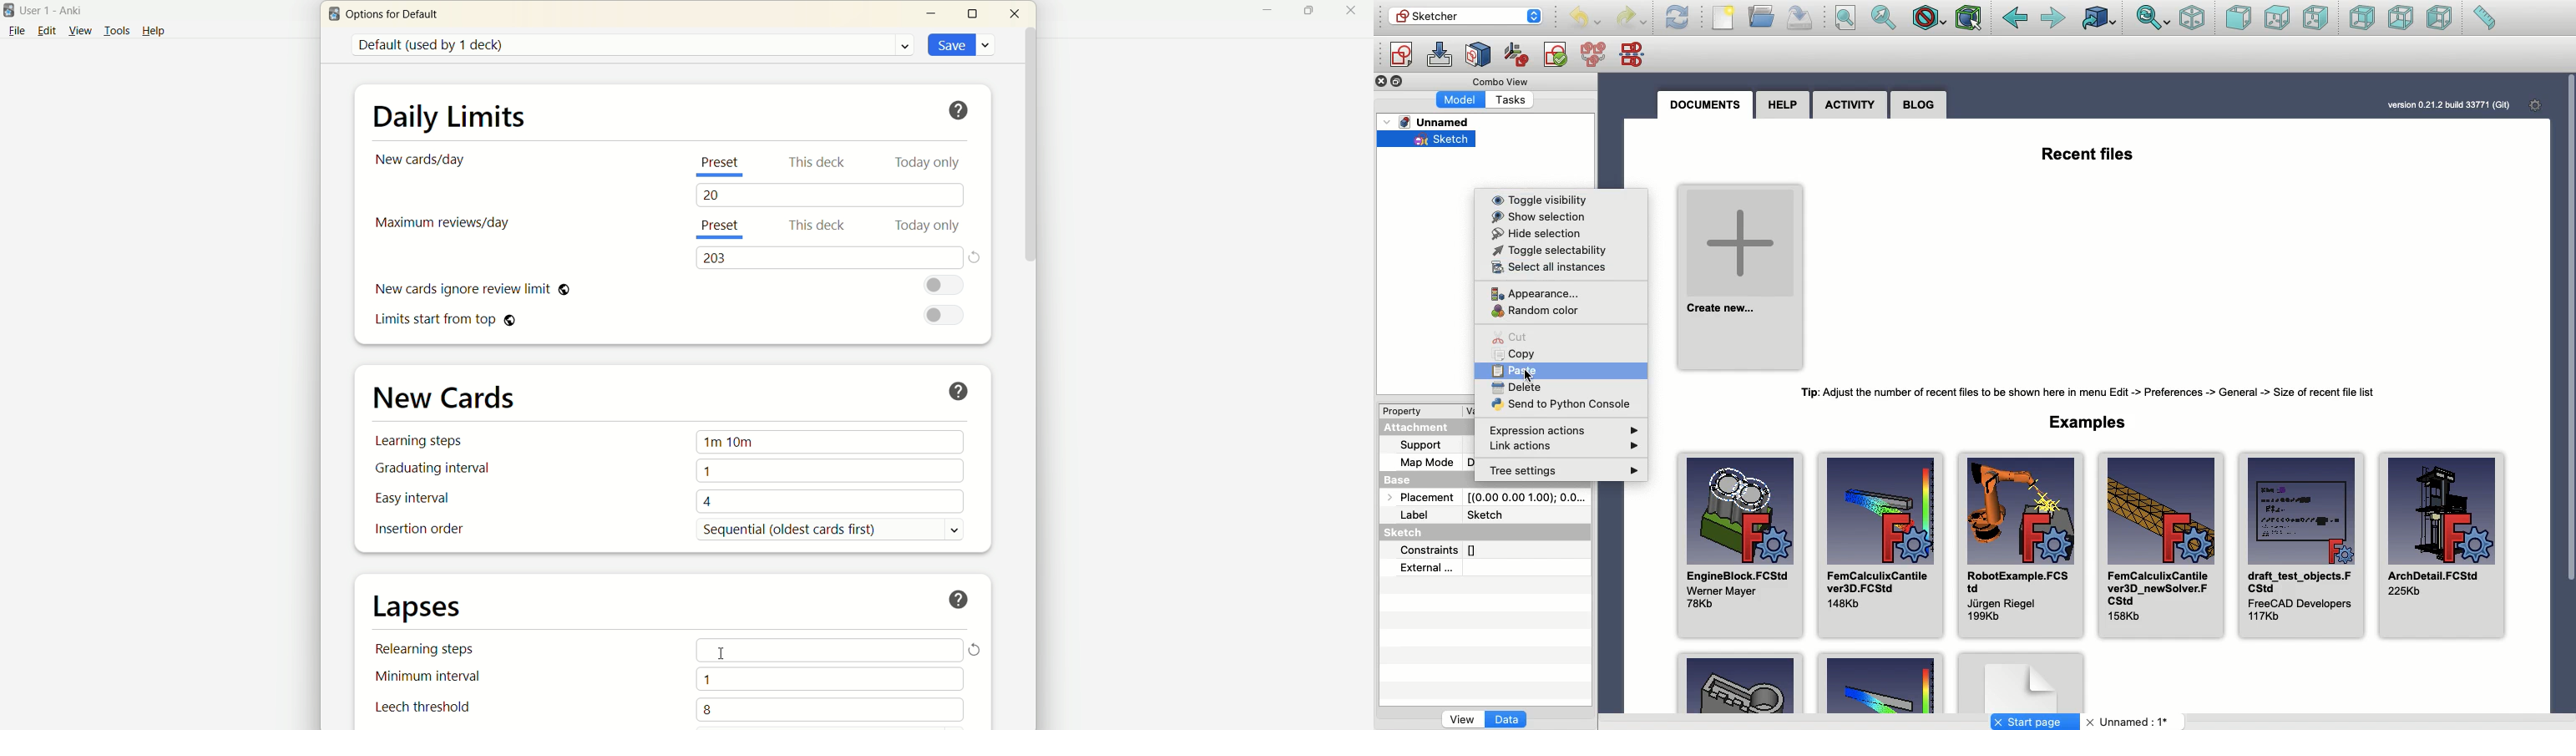 This screenshot has width=2576, height=756. Describe the element at coordinates (827, 258) in the screenshot. I see `203` at that location.